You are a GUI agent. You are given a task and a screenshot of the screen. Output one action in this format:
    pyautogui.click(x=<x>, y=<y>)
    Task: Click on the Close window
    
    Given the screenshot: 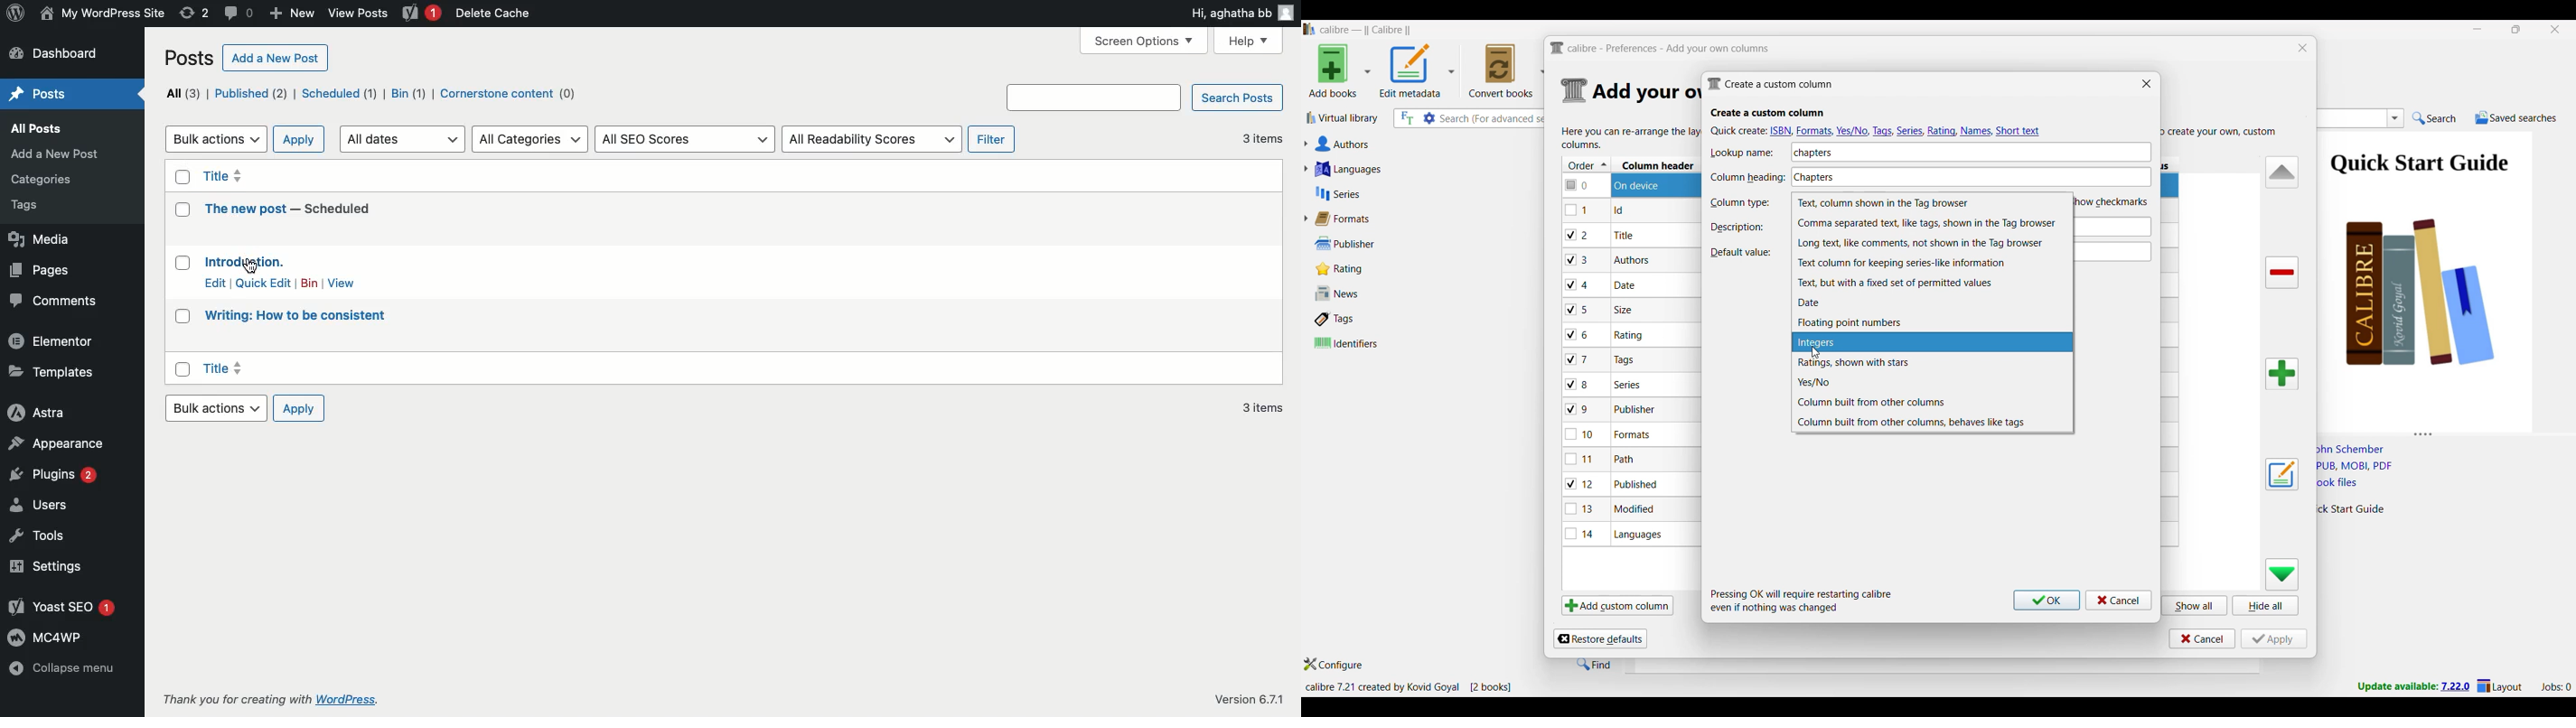 What is the action you would take?
    pyautogui.click(x=2303, y=48)
    